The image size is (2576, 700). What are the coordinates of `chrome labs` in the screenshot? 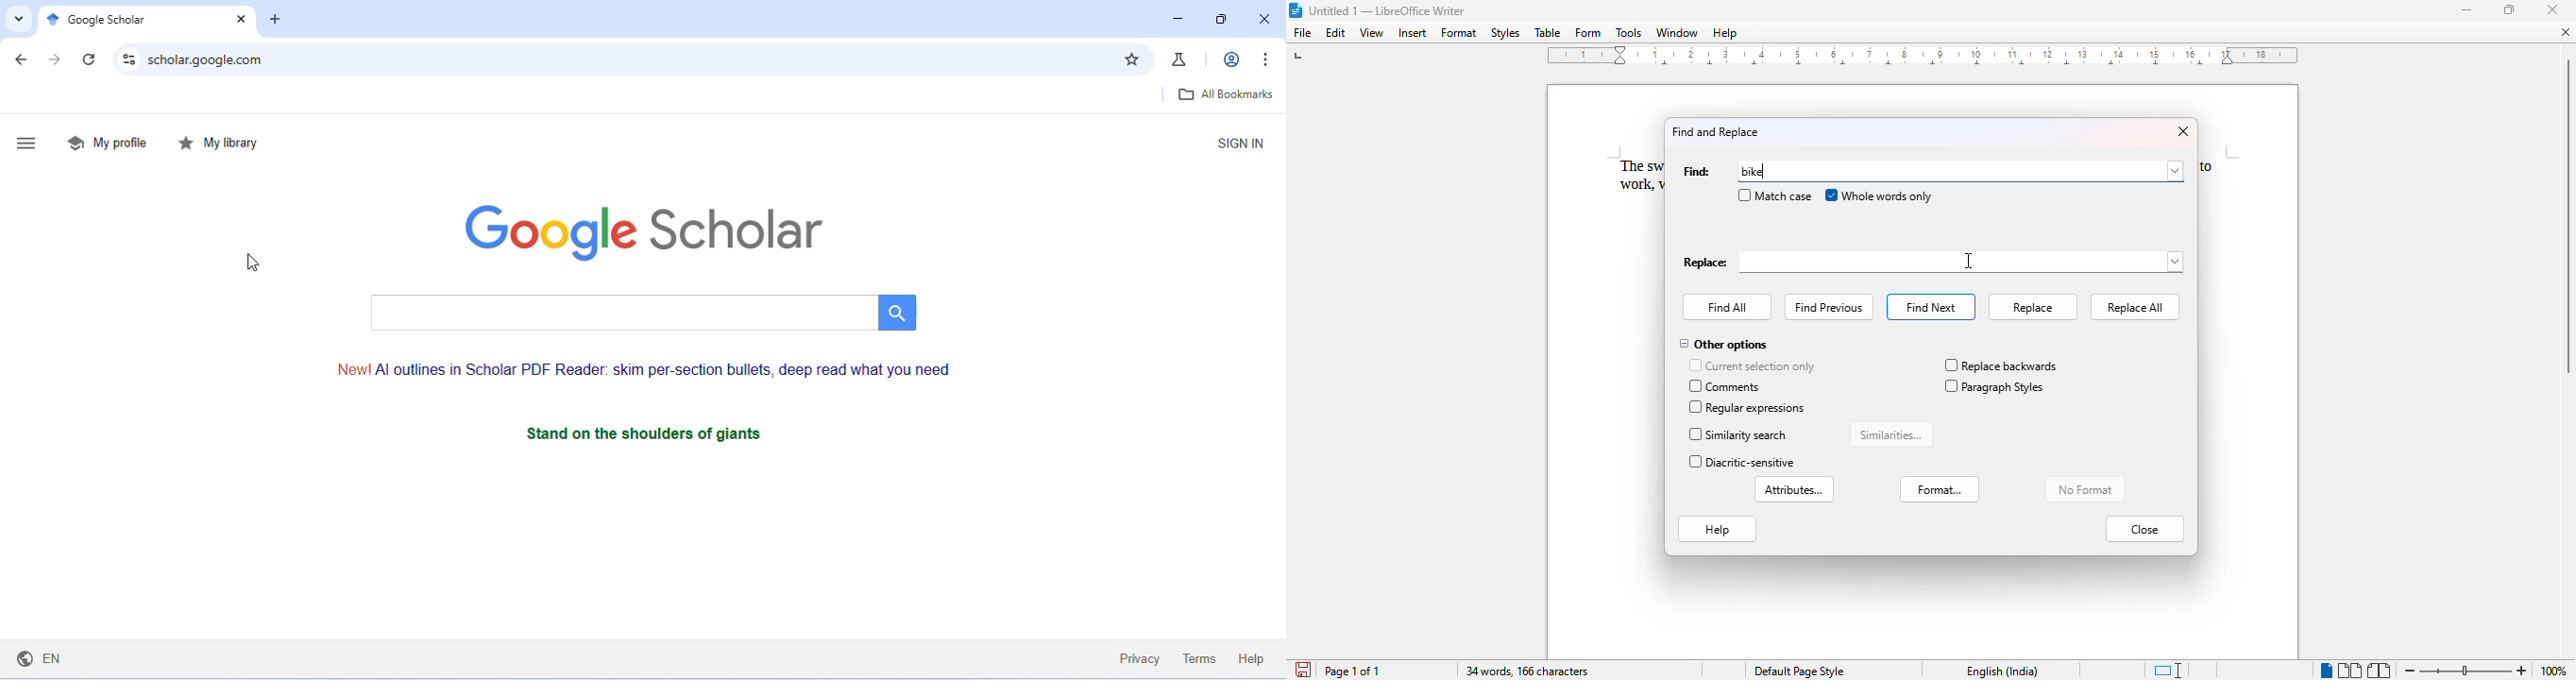 It's located at (1182, 58).